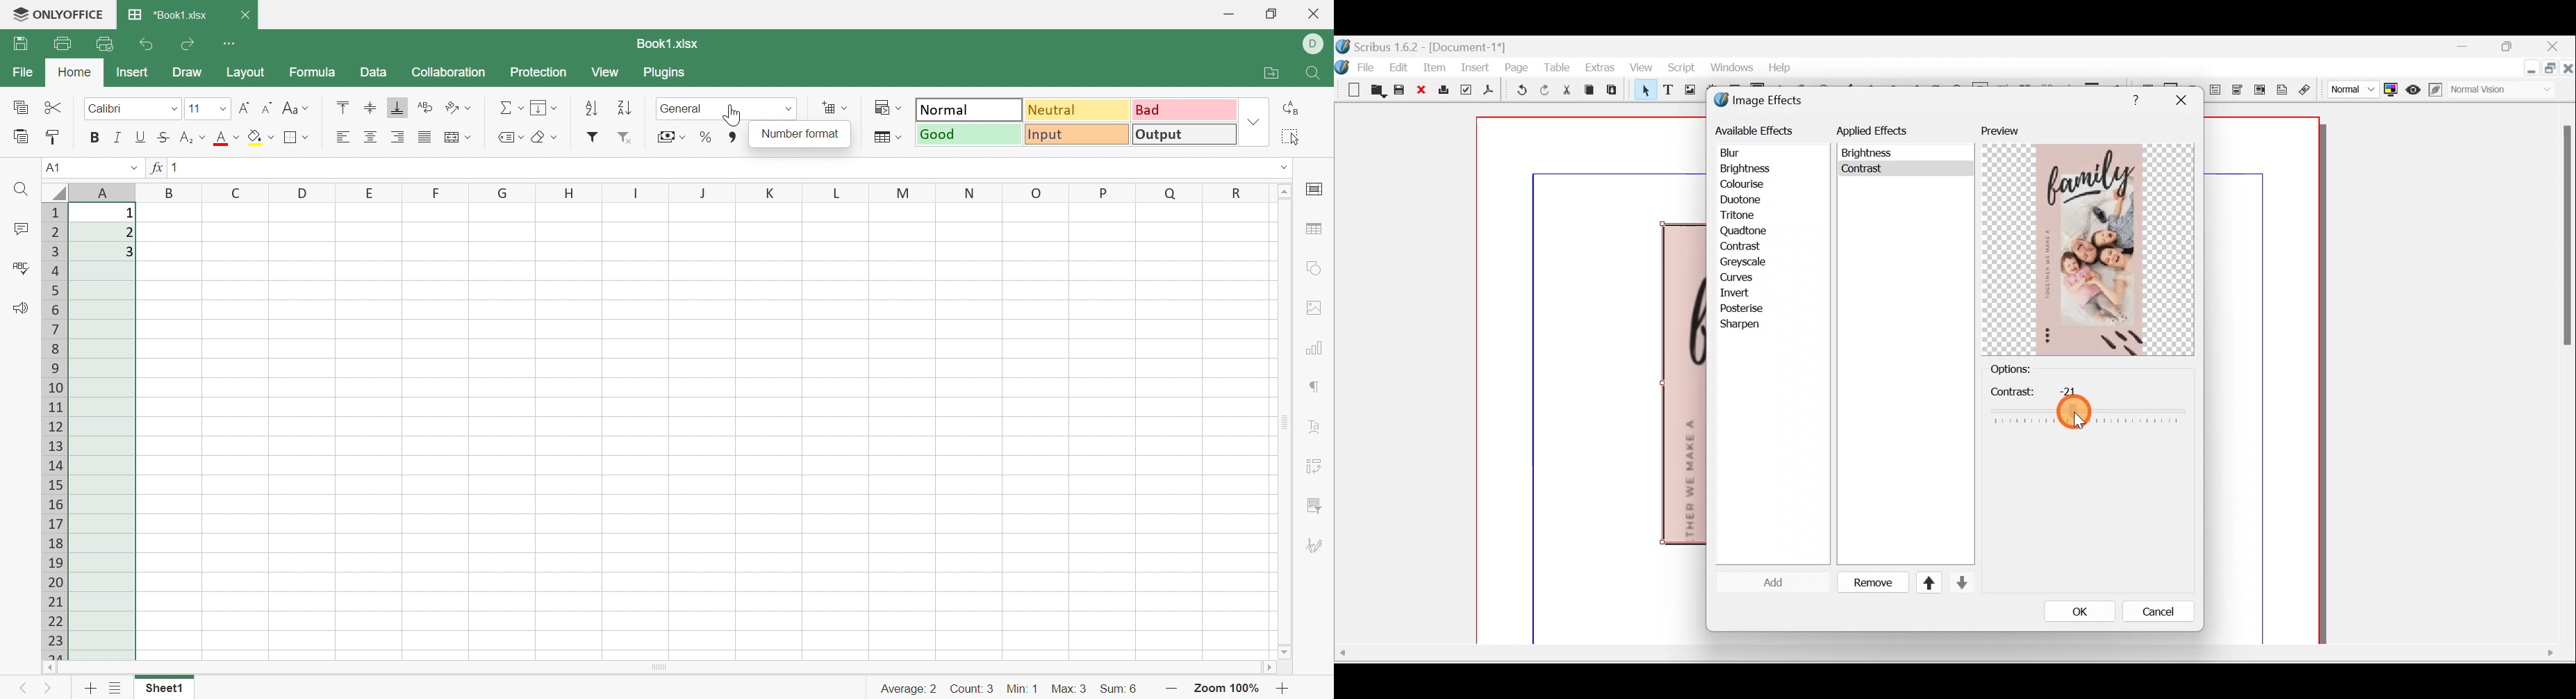 This screenshot has width=2576, height=700. What do you see at coordinates (1592, 381) in the screenshot?
I see `Canvas` at bounding box center [1592, 381].